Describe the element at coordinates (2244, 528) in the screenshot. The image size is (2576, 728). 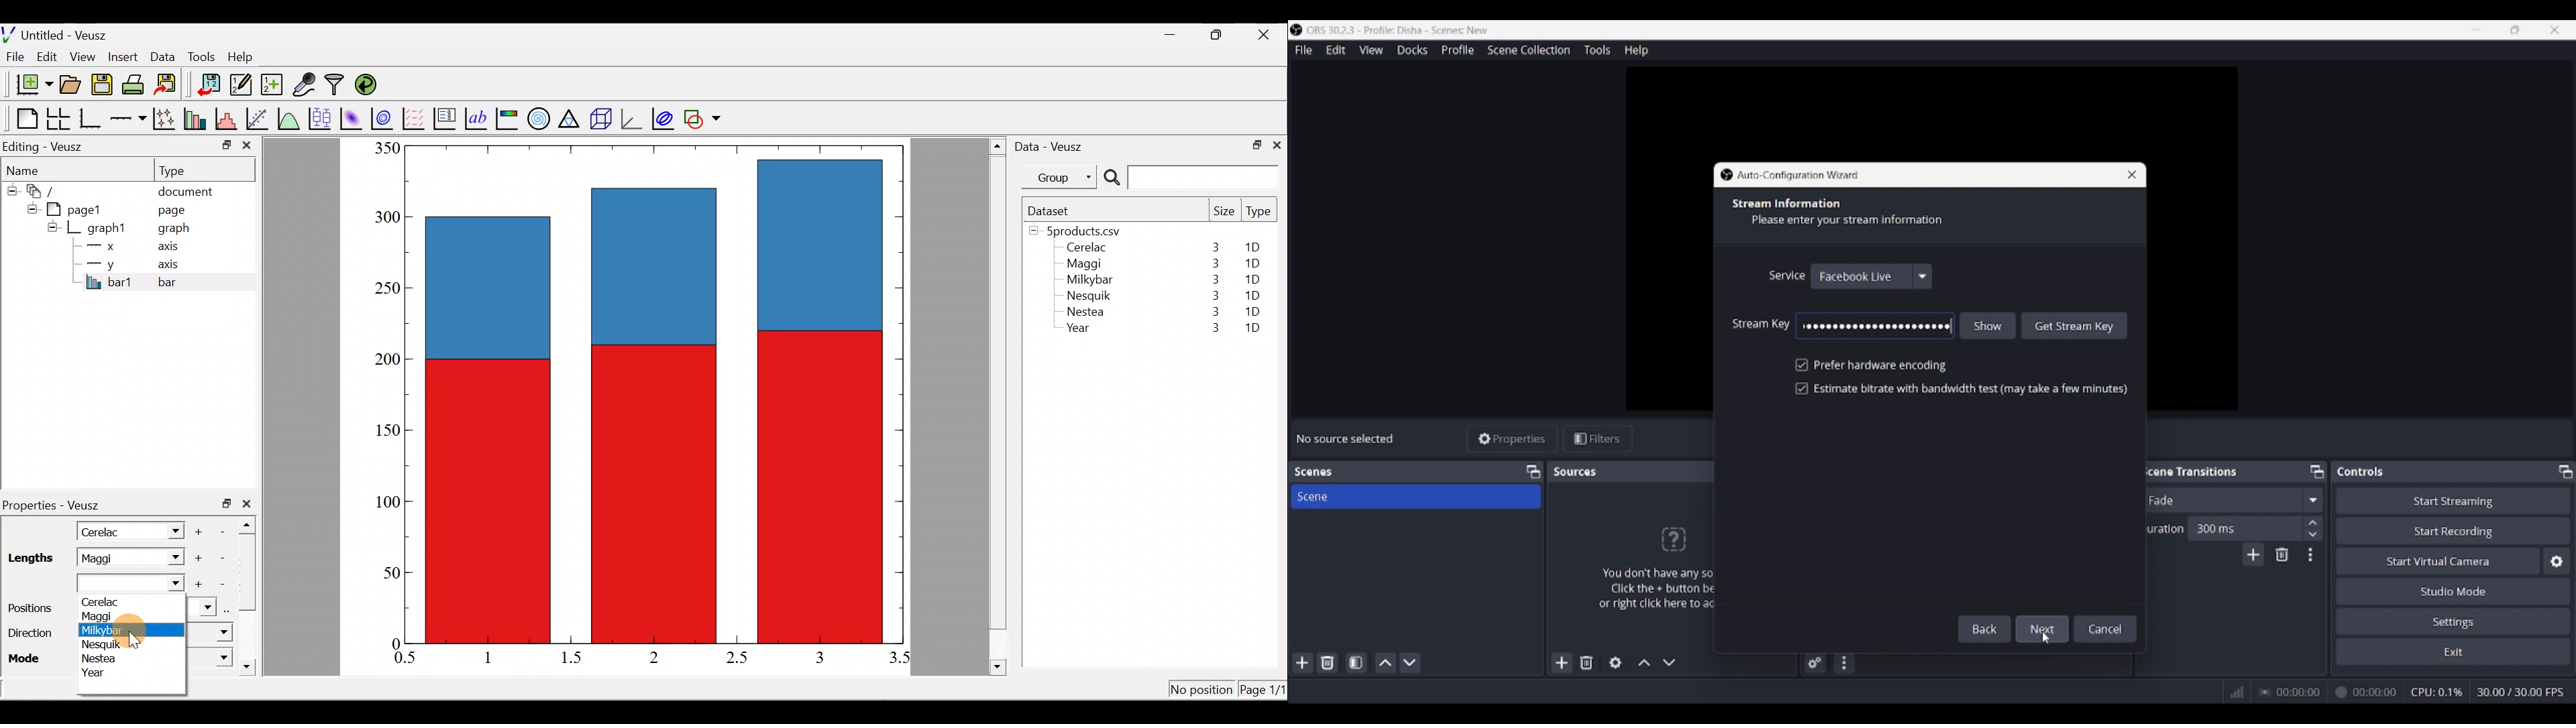
I see `Input duration` at that location.